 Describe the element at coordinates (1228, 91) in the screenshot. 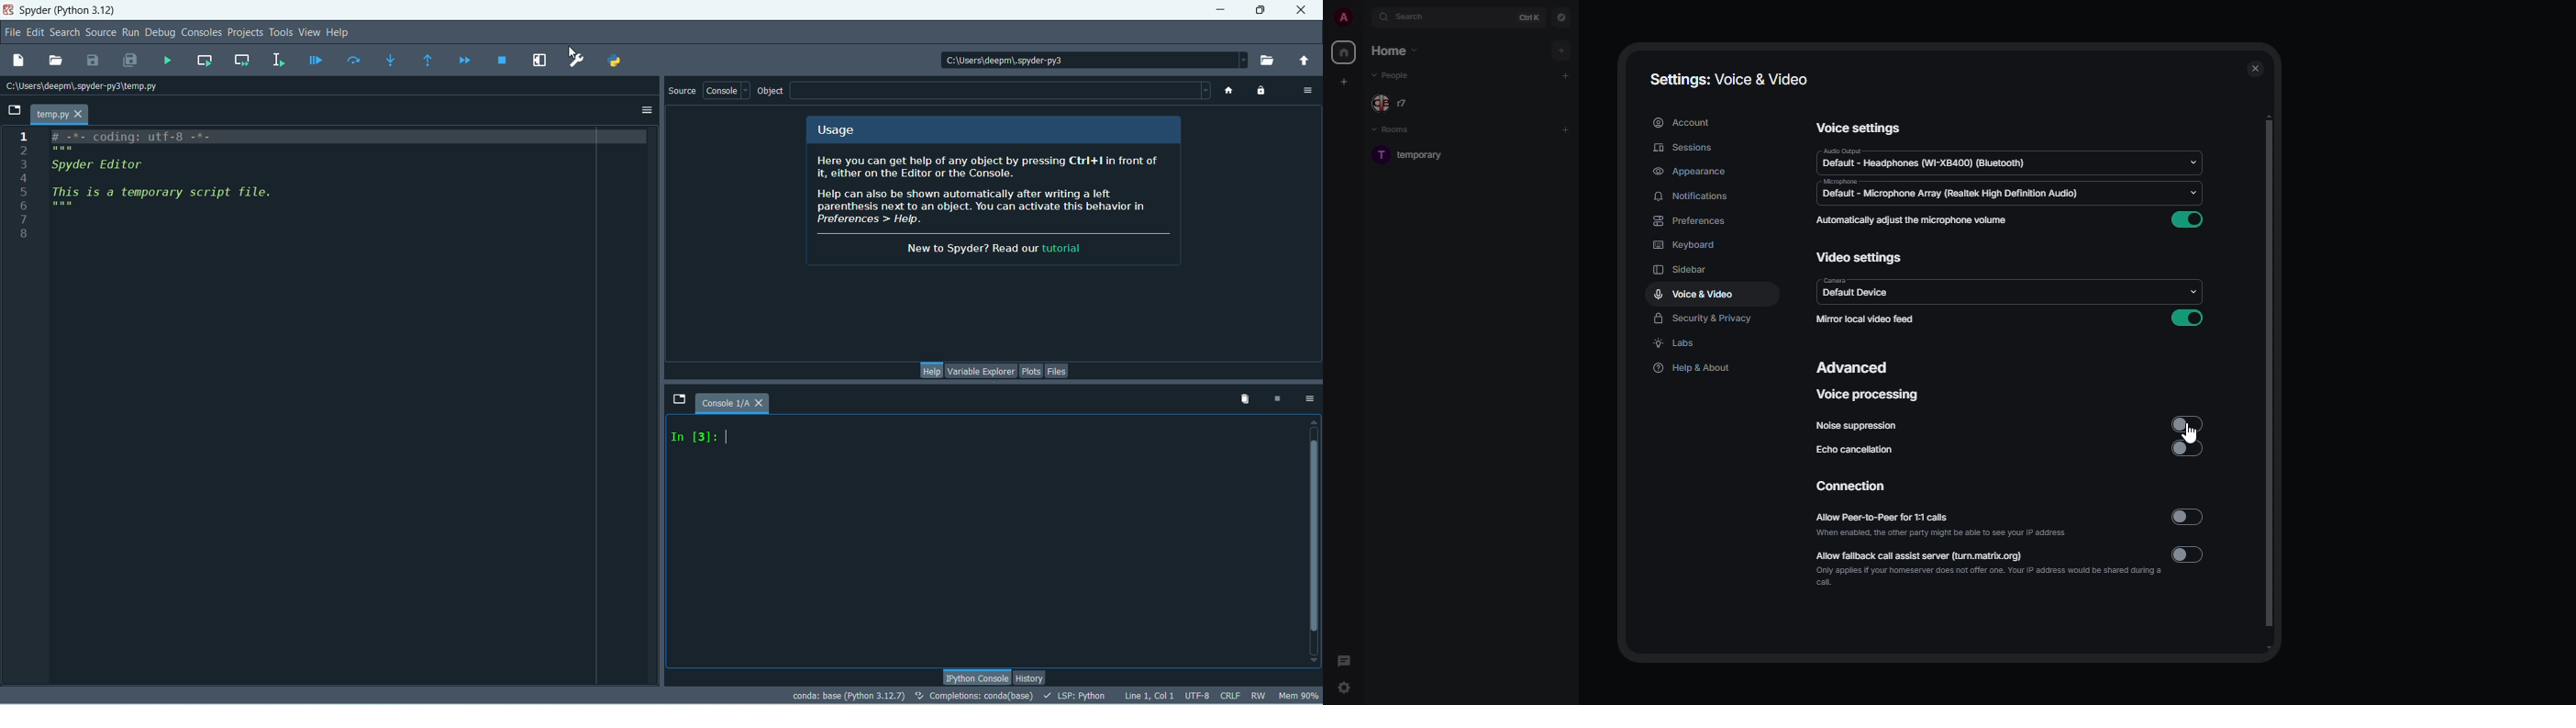

I see `home` at that location.